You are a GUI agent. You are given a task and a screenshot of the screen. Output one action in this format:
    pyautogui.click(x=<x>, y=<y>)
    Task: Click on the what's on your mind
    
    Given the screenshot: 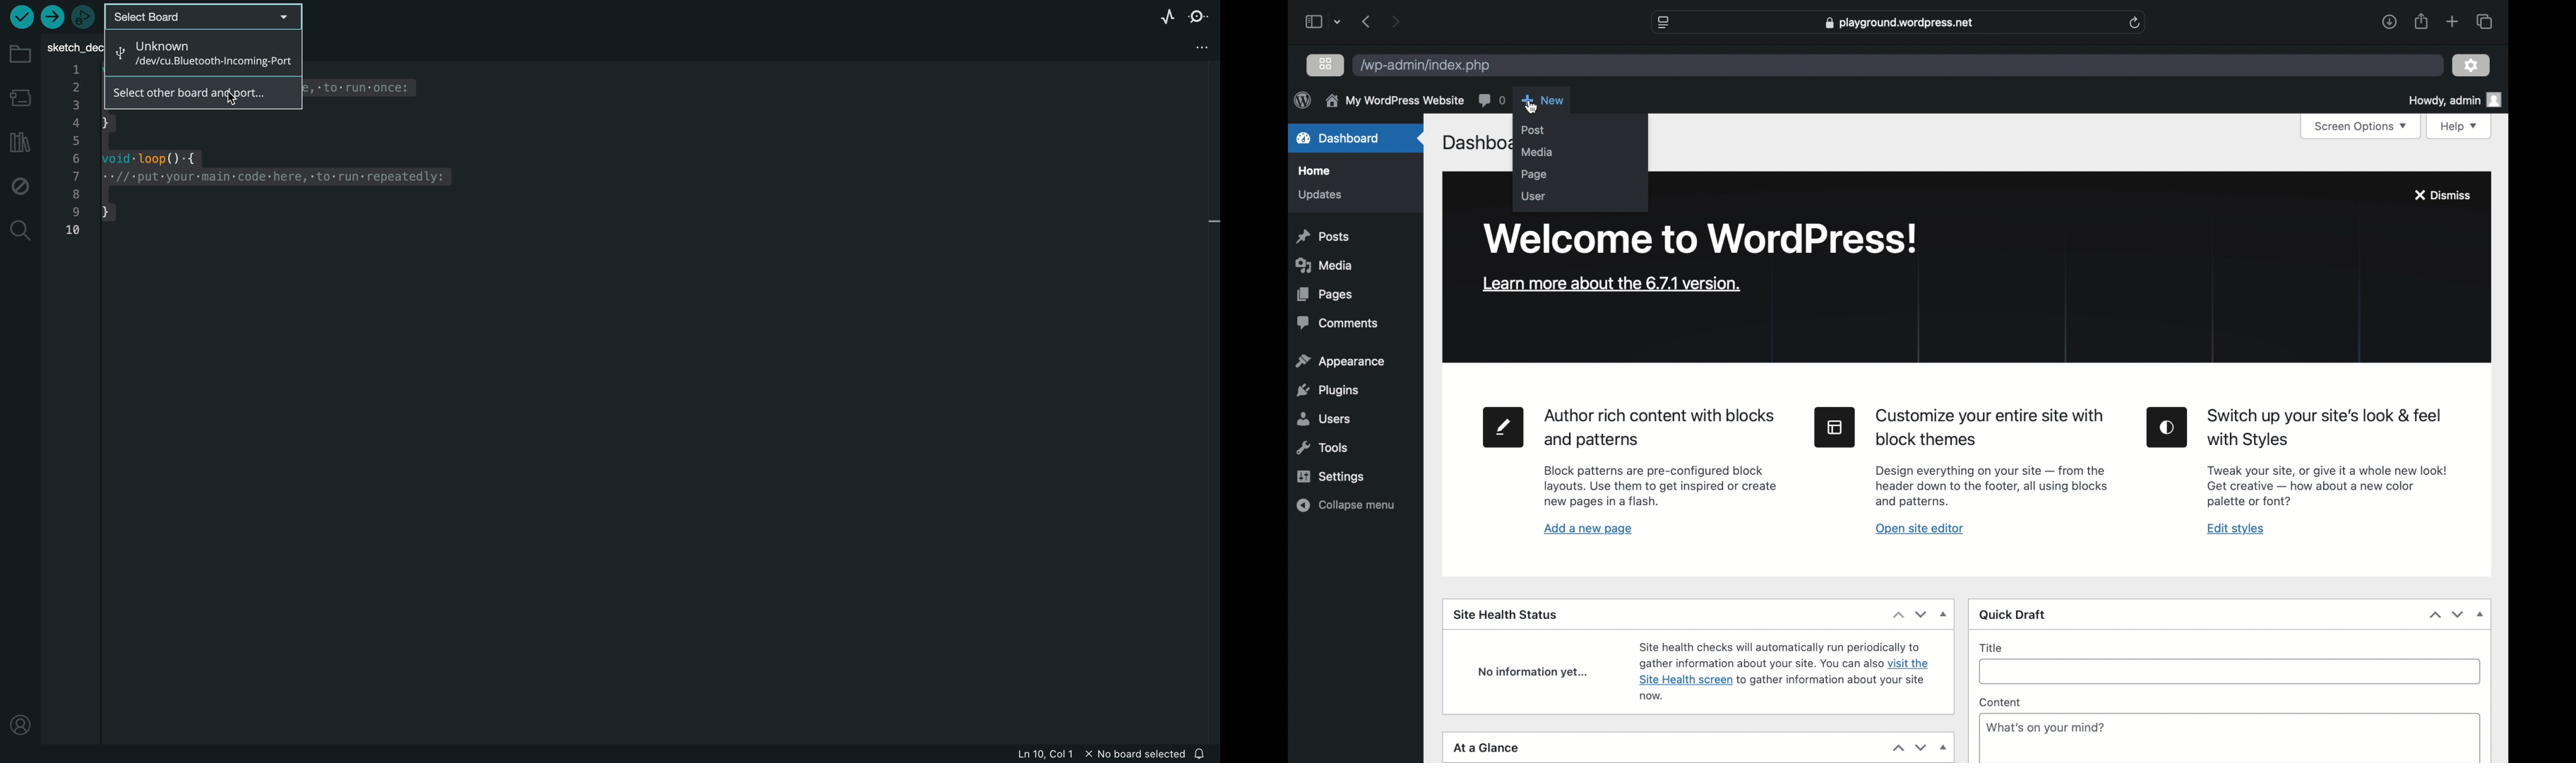 What is the action you would take?
    pyautogui.click(x=2046, y=727)
    